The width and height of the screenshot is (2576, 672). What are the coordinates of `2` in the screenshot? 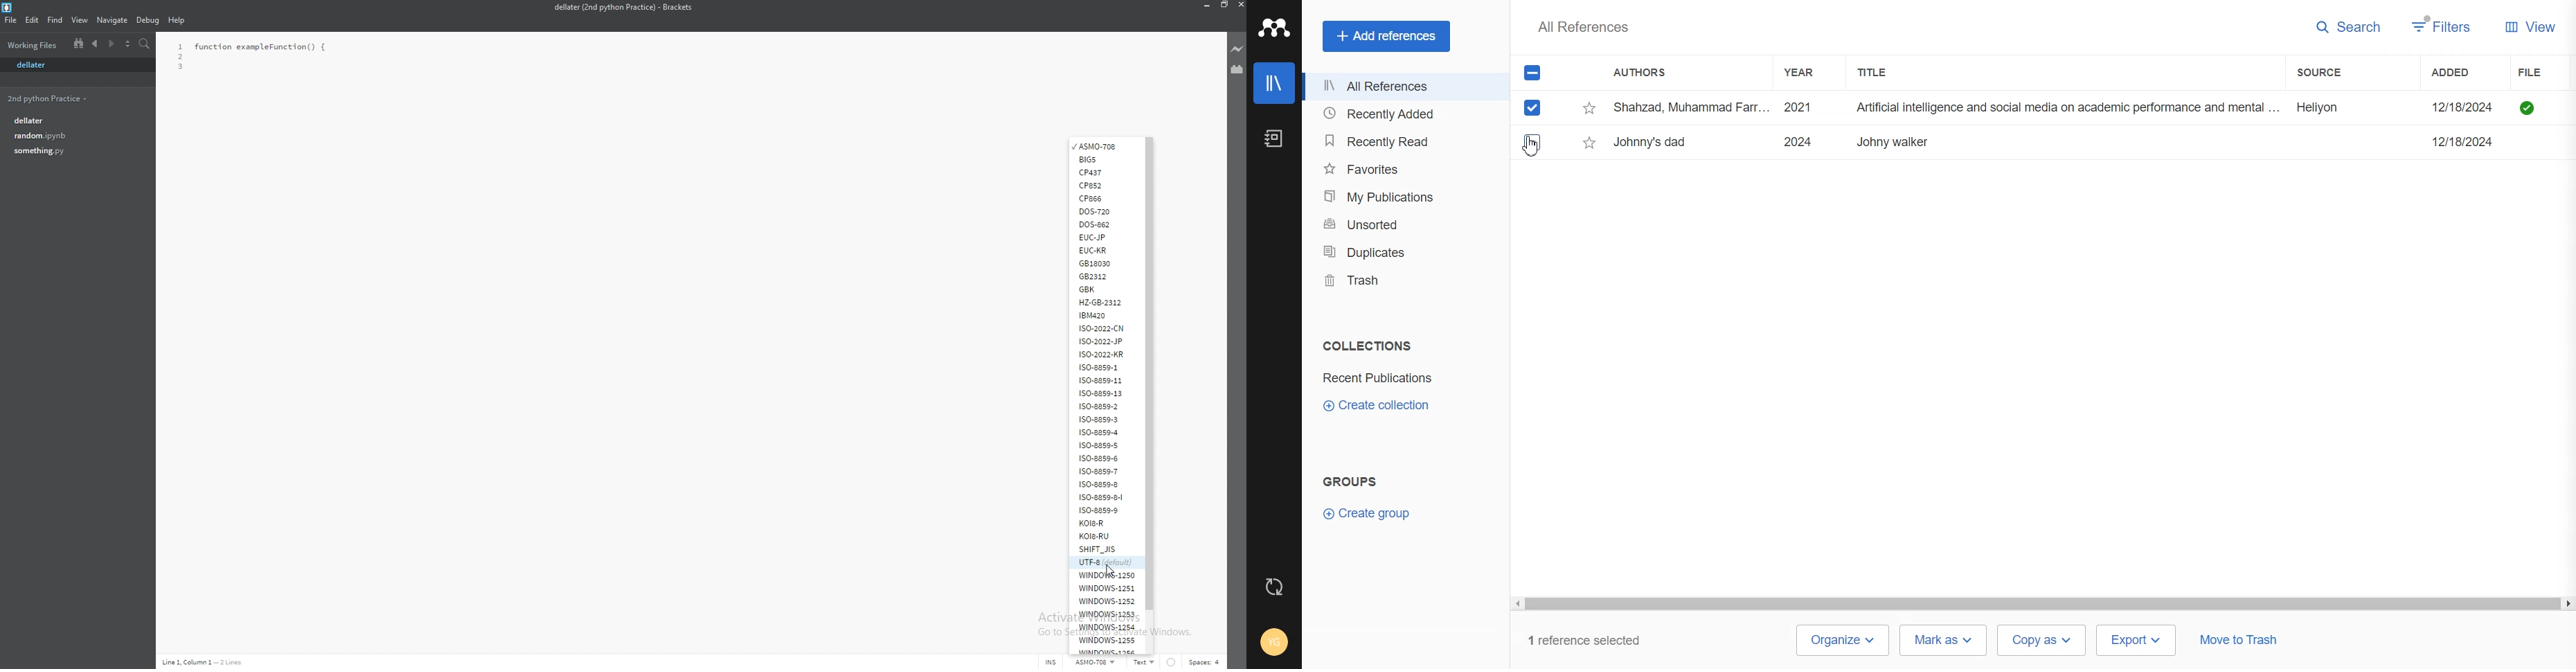 It's located at (181, 57).